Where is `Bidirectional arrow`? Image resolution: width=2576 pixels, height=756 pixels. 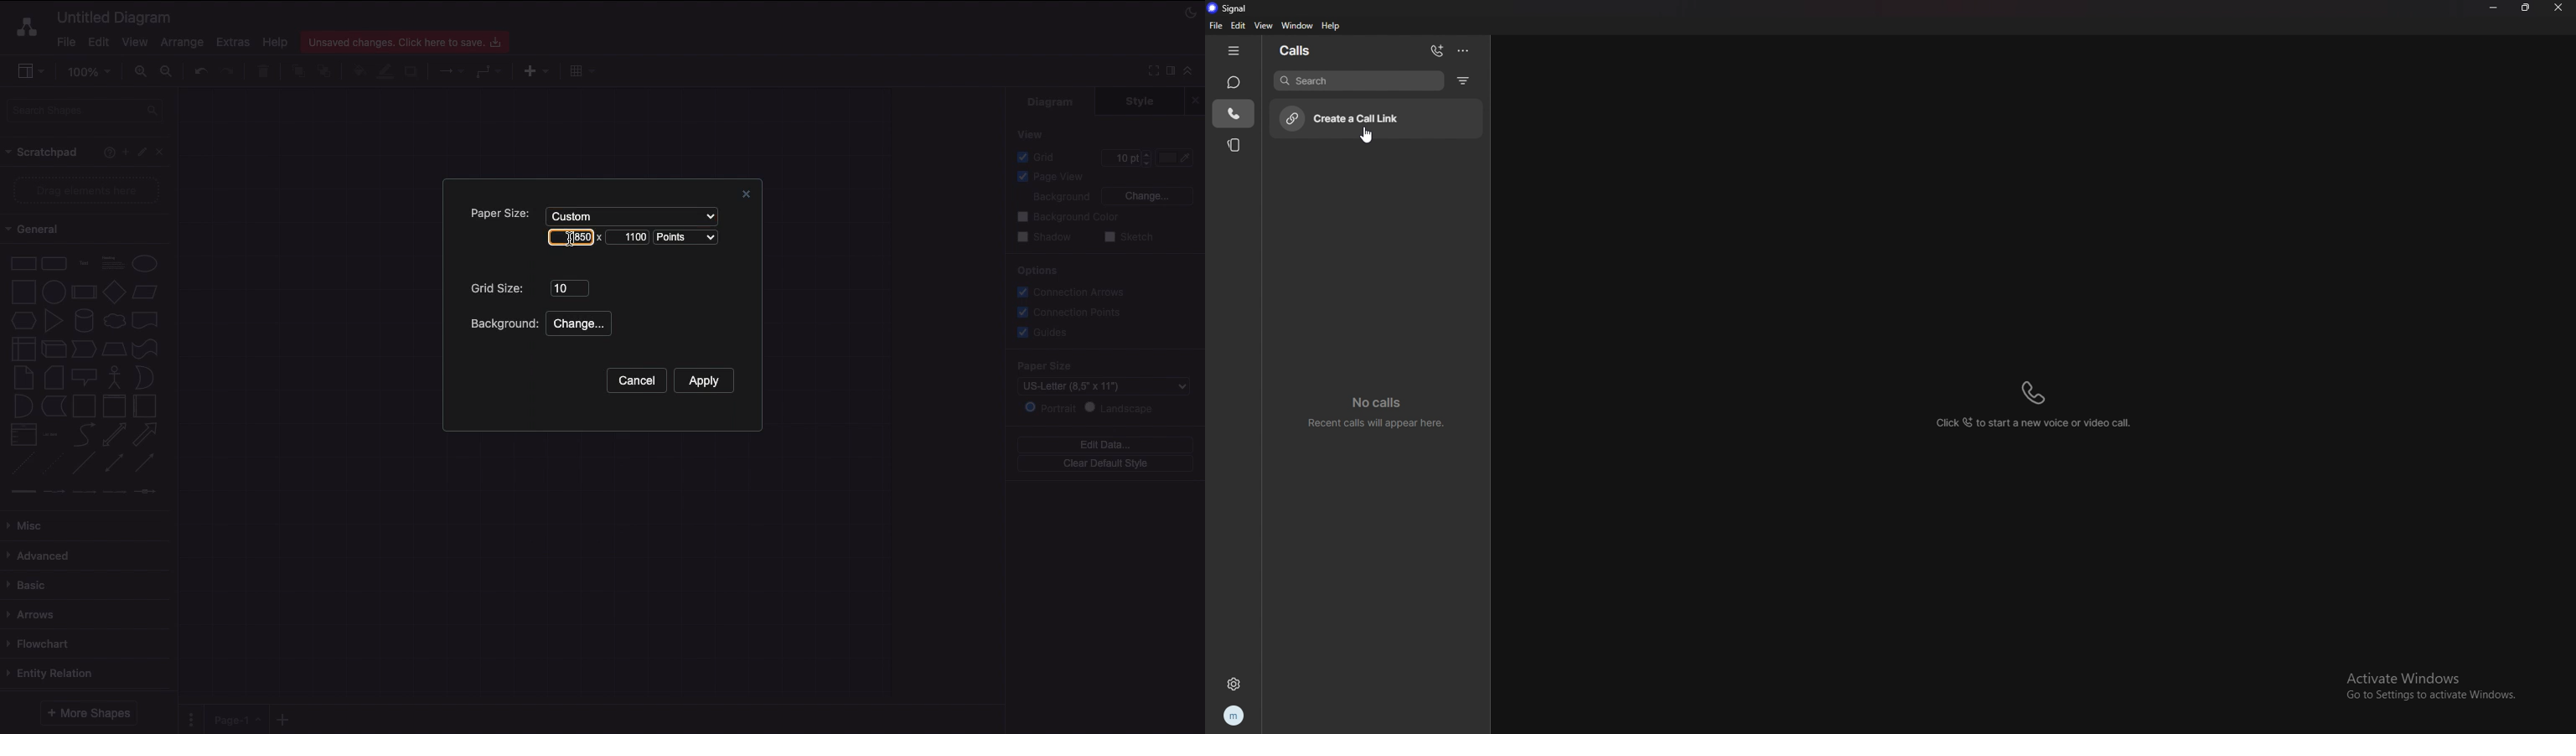 Bidirectional arrow is located at coordinates (114, 434).